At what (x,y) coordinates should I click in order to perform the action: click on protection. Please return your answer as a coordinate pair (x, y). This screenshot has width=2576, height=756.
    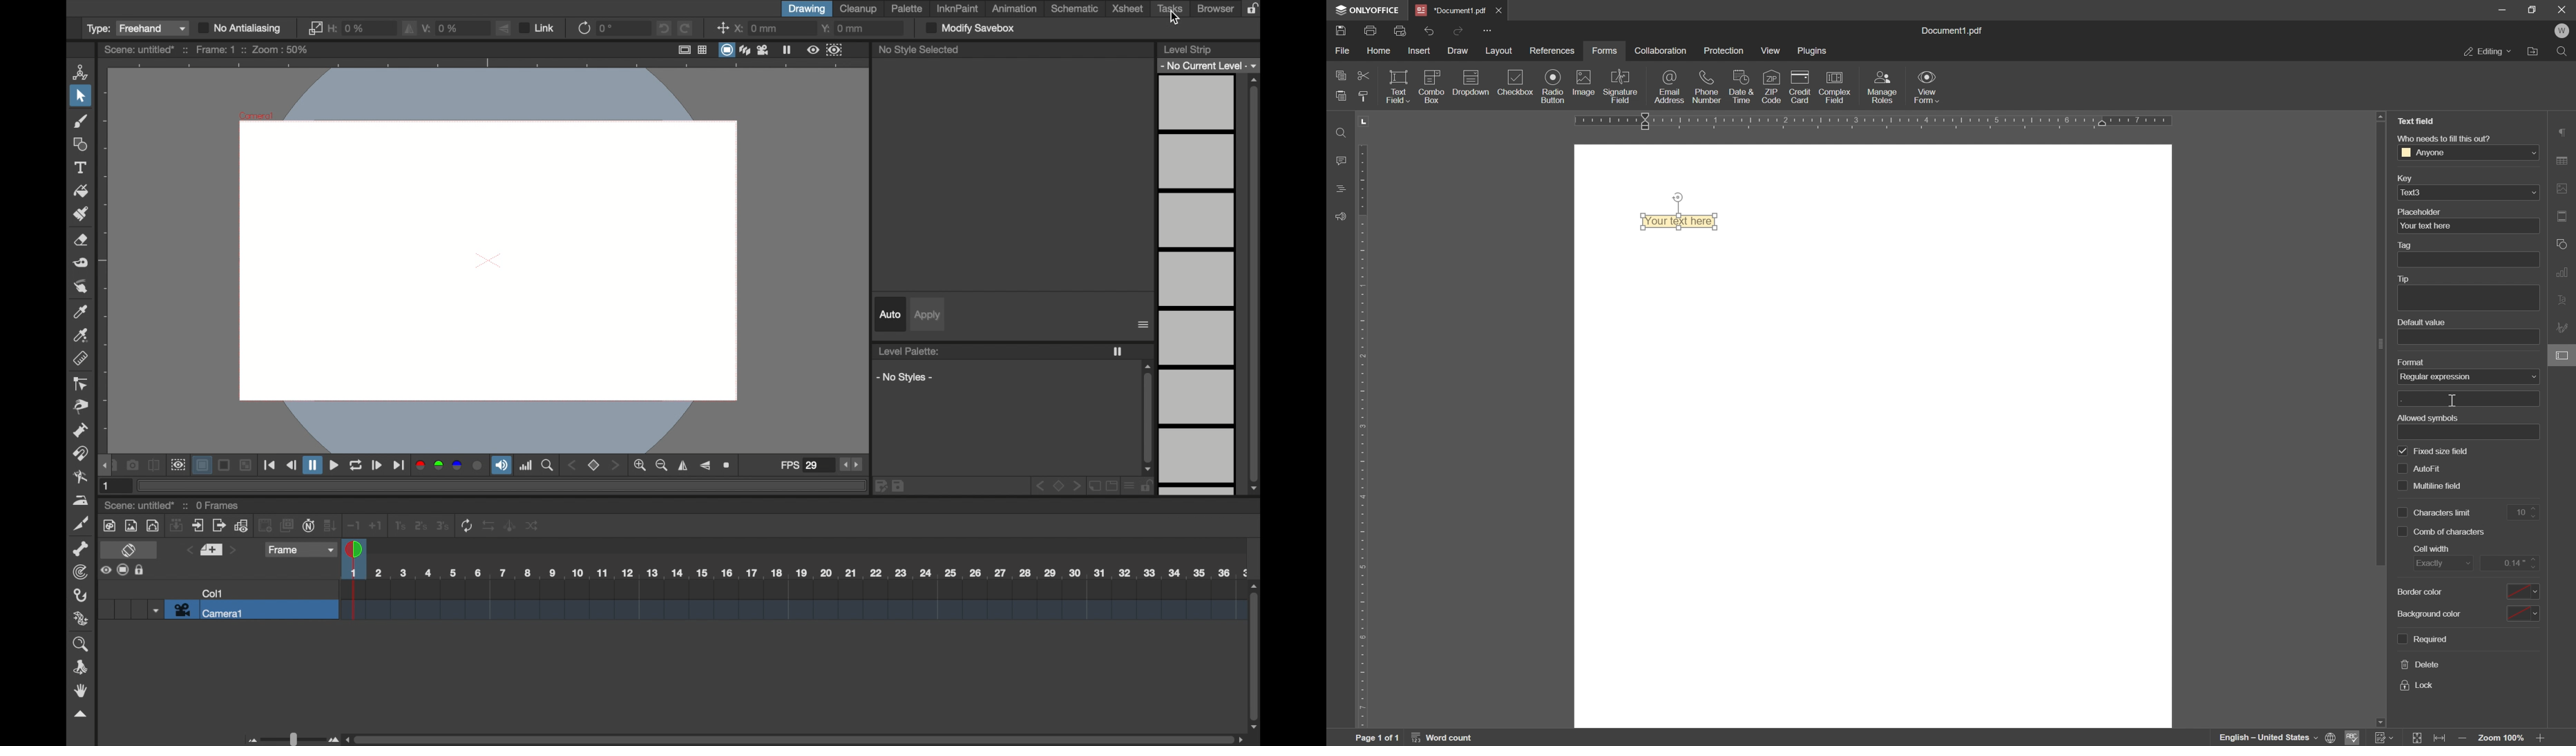
    Looking at the image, I should click on (1725, 49).